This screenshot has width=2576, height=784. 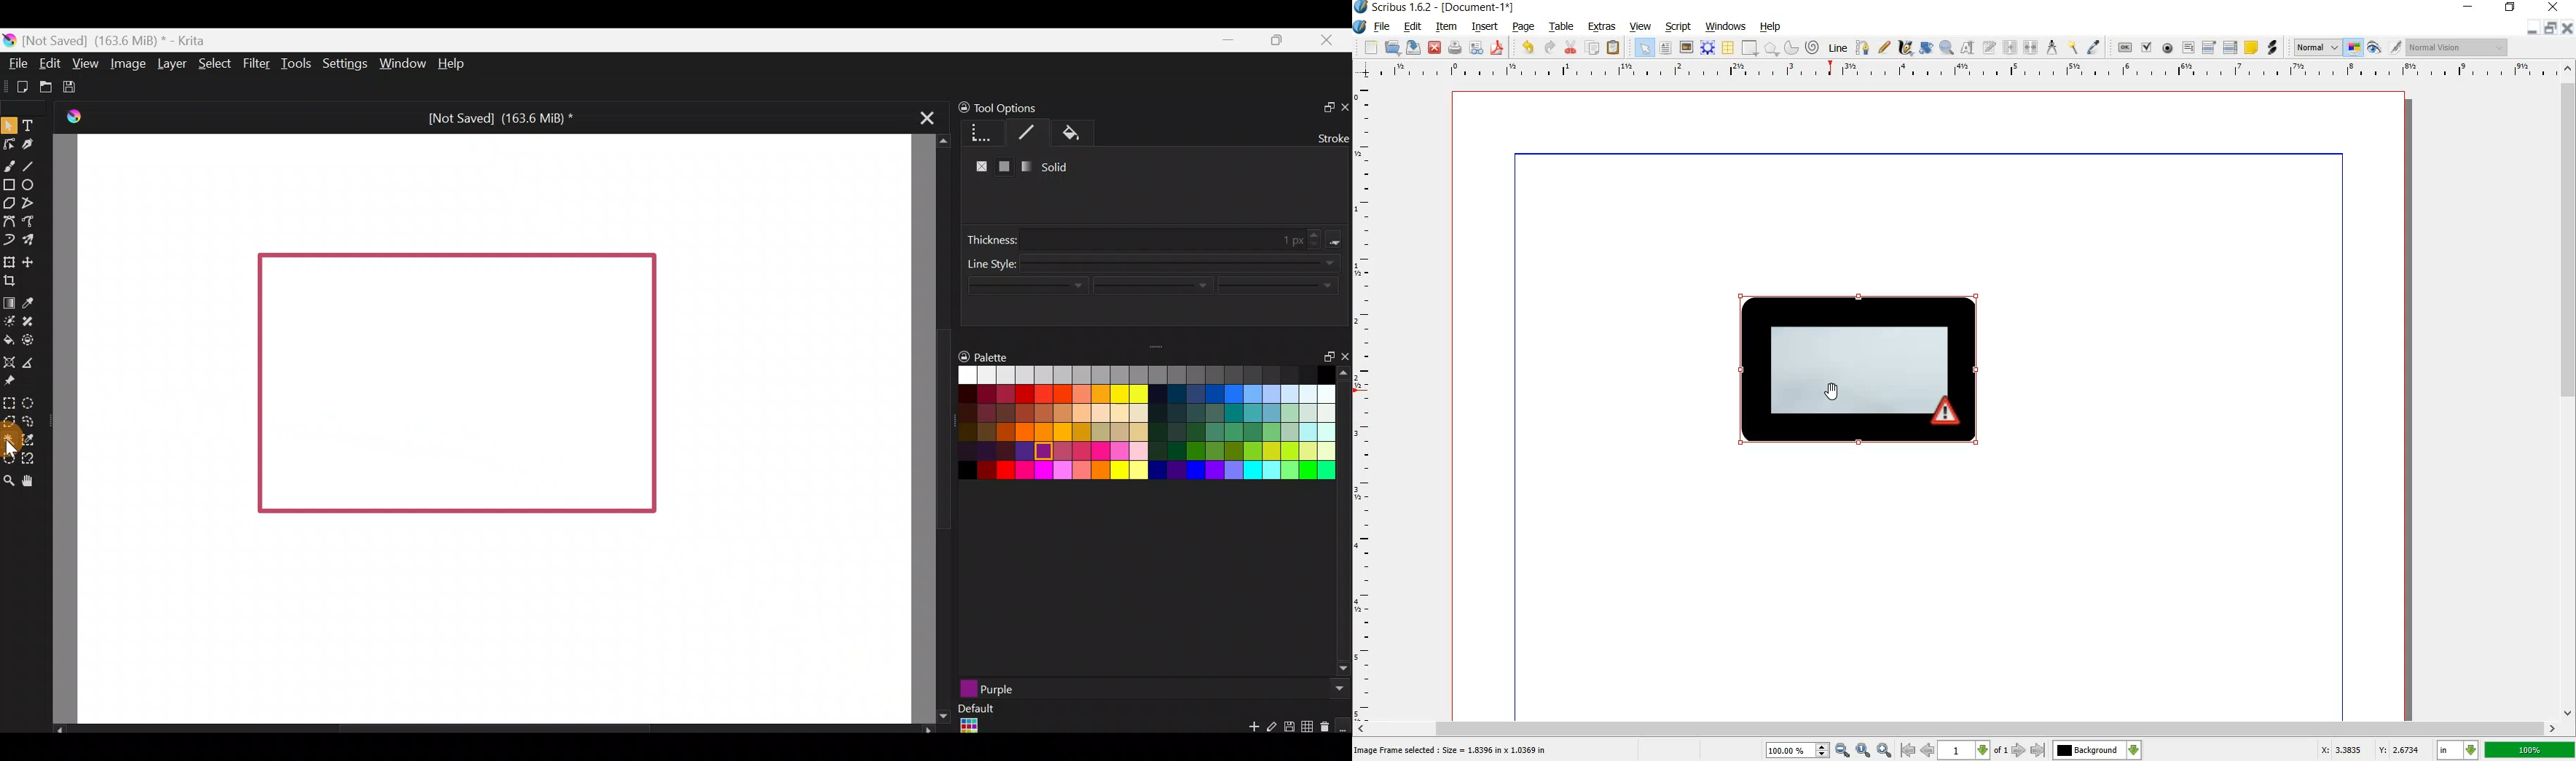 I want to click on go to antepenultimate page, so click(x=1908, y=750).